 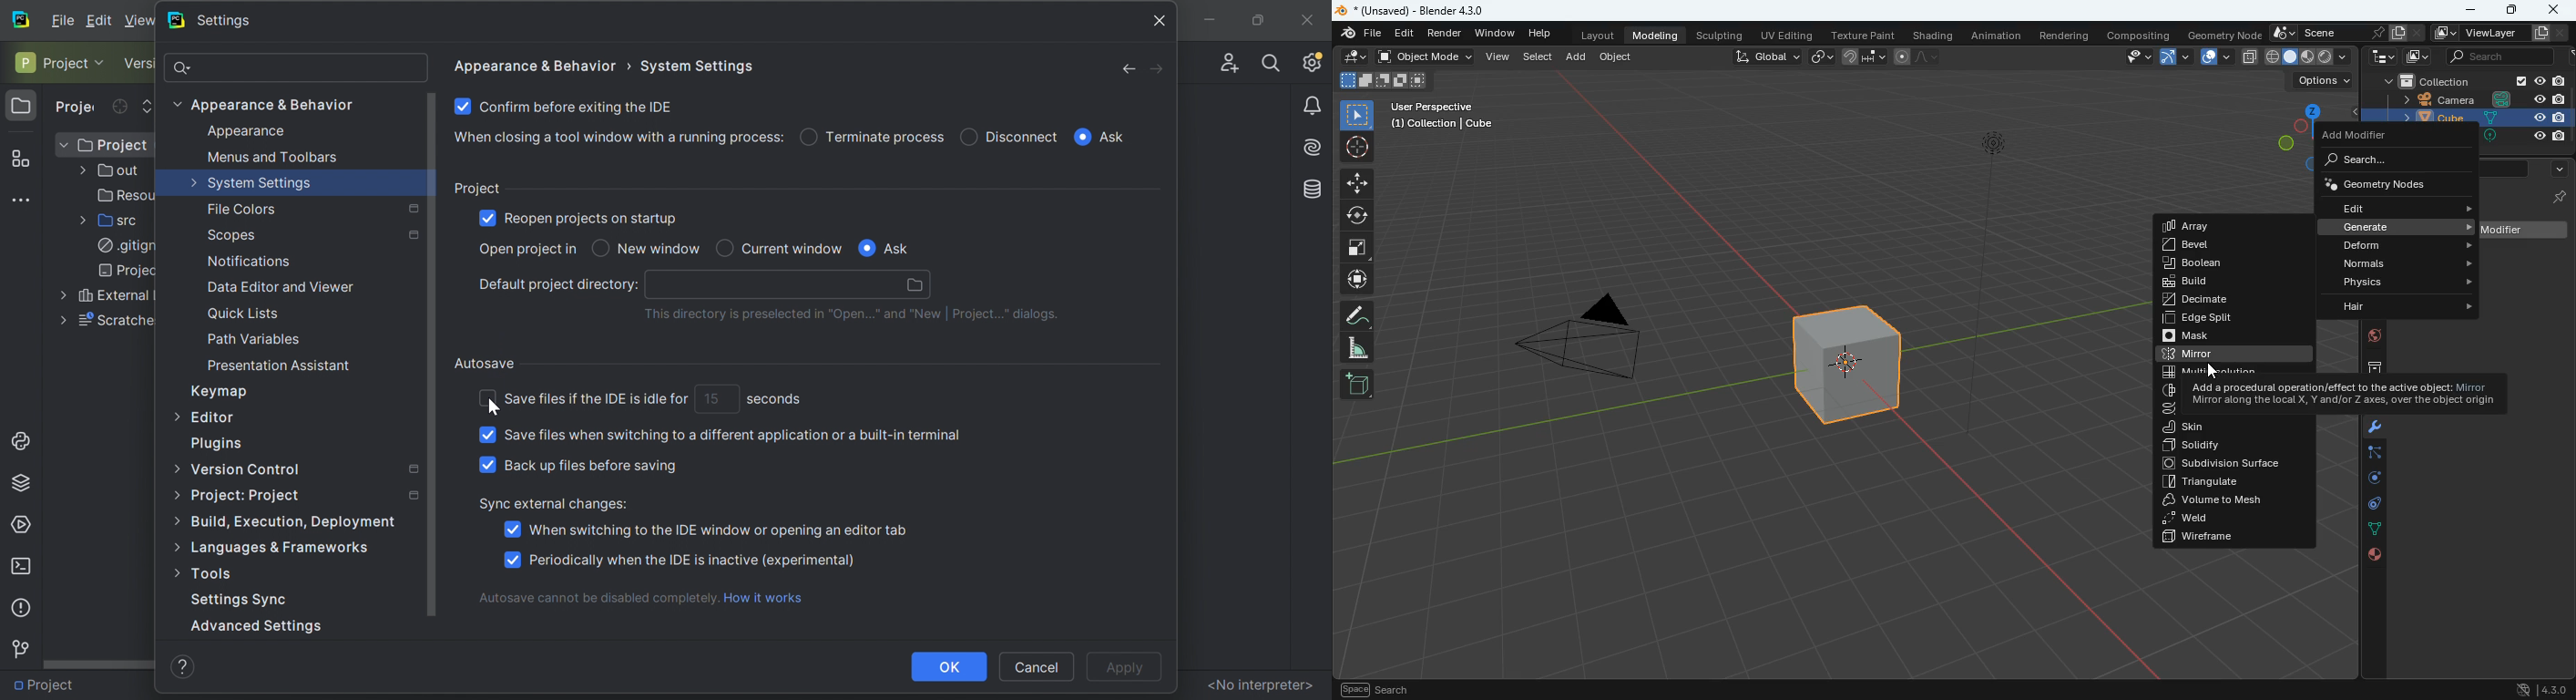 What do you see at coordinates (174, 467) in the screenshot?
I see `More` at bounding box center [174, 467].